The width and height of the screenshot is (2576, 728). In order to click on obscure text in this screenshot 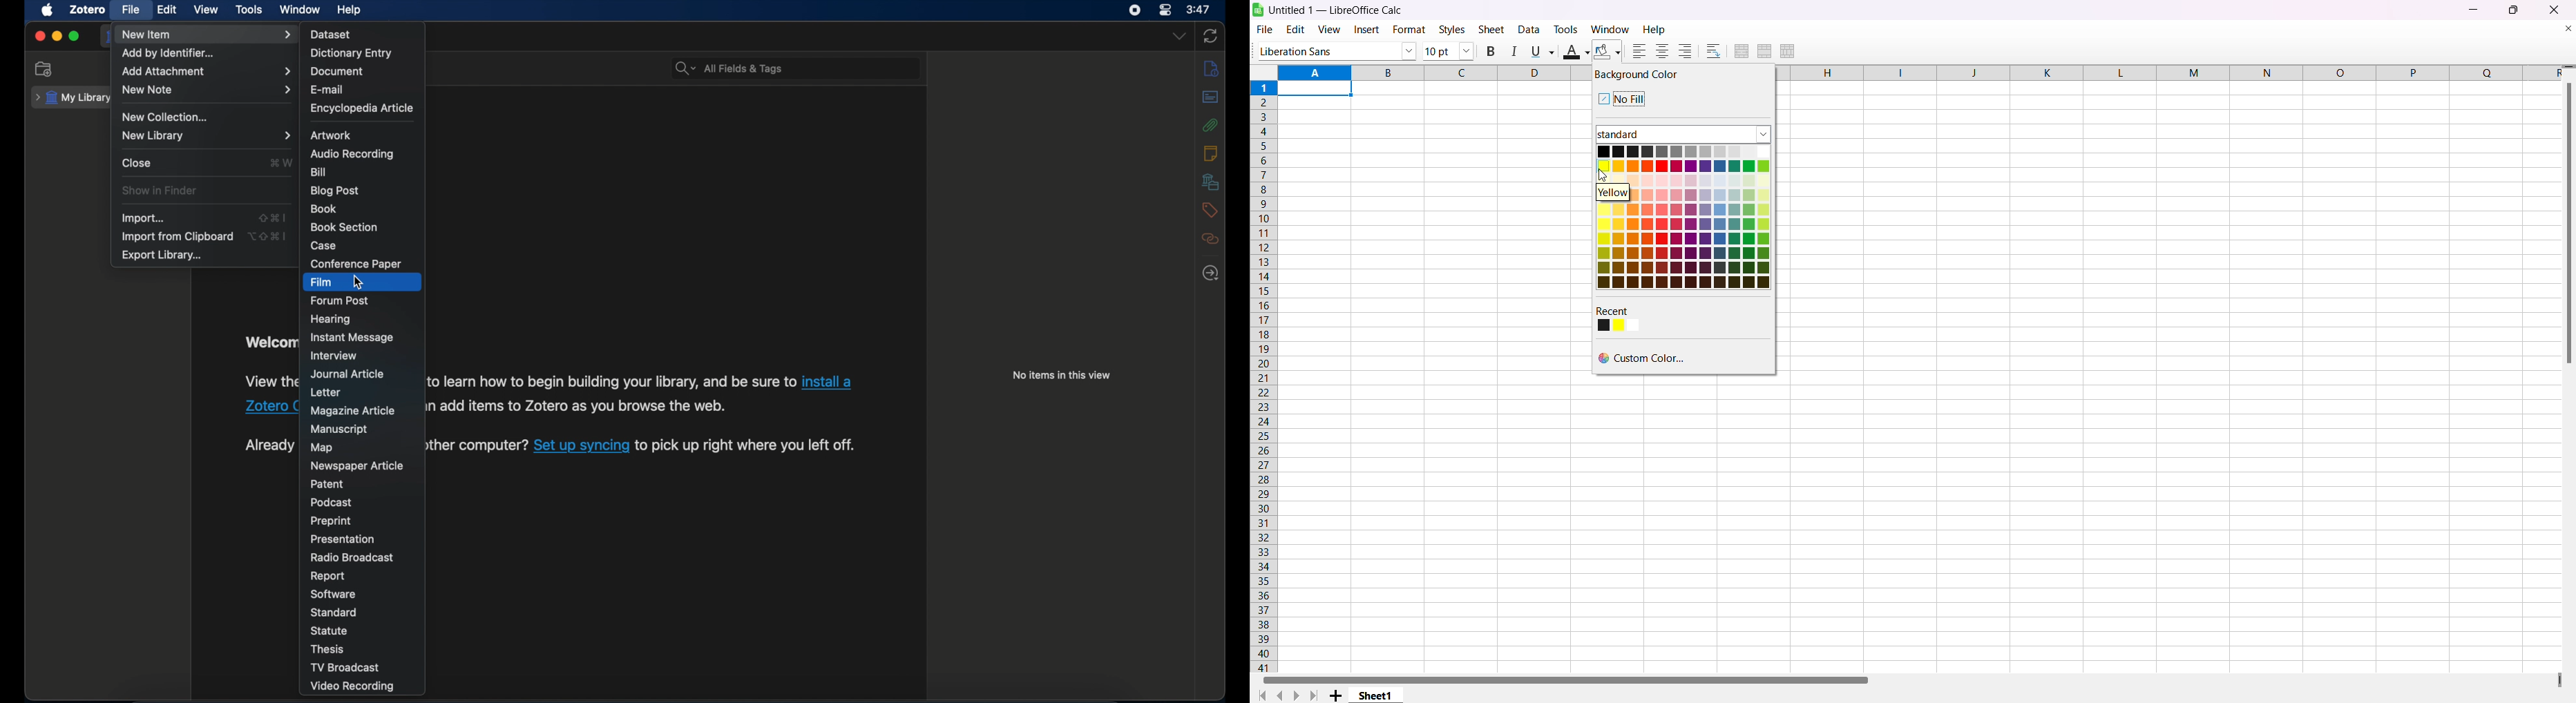, I will do `click(270, 445)`.